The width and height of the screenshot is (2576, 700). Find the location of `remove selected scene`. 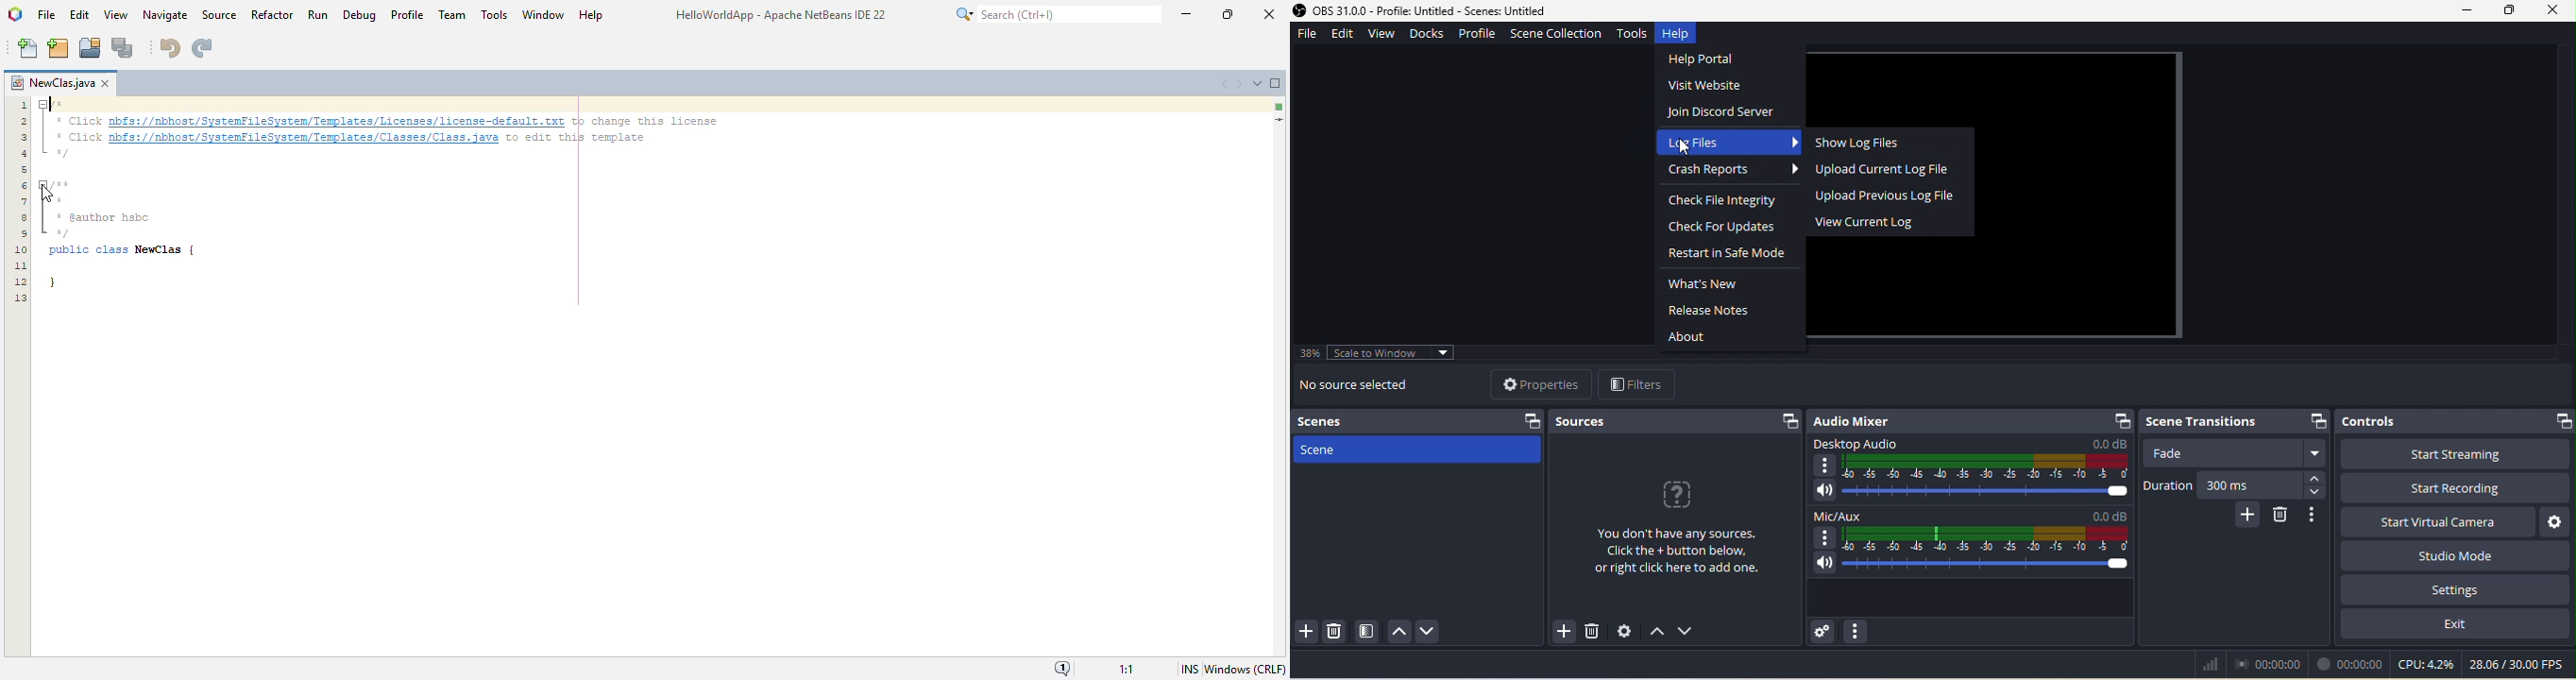

remove selected scene is located at coordinates (1338, 631).